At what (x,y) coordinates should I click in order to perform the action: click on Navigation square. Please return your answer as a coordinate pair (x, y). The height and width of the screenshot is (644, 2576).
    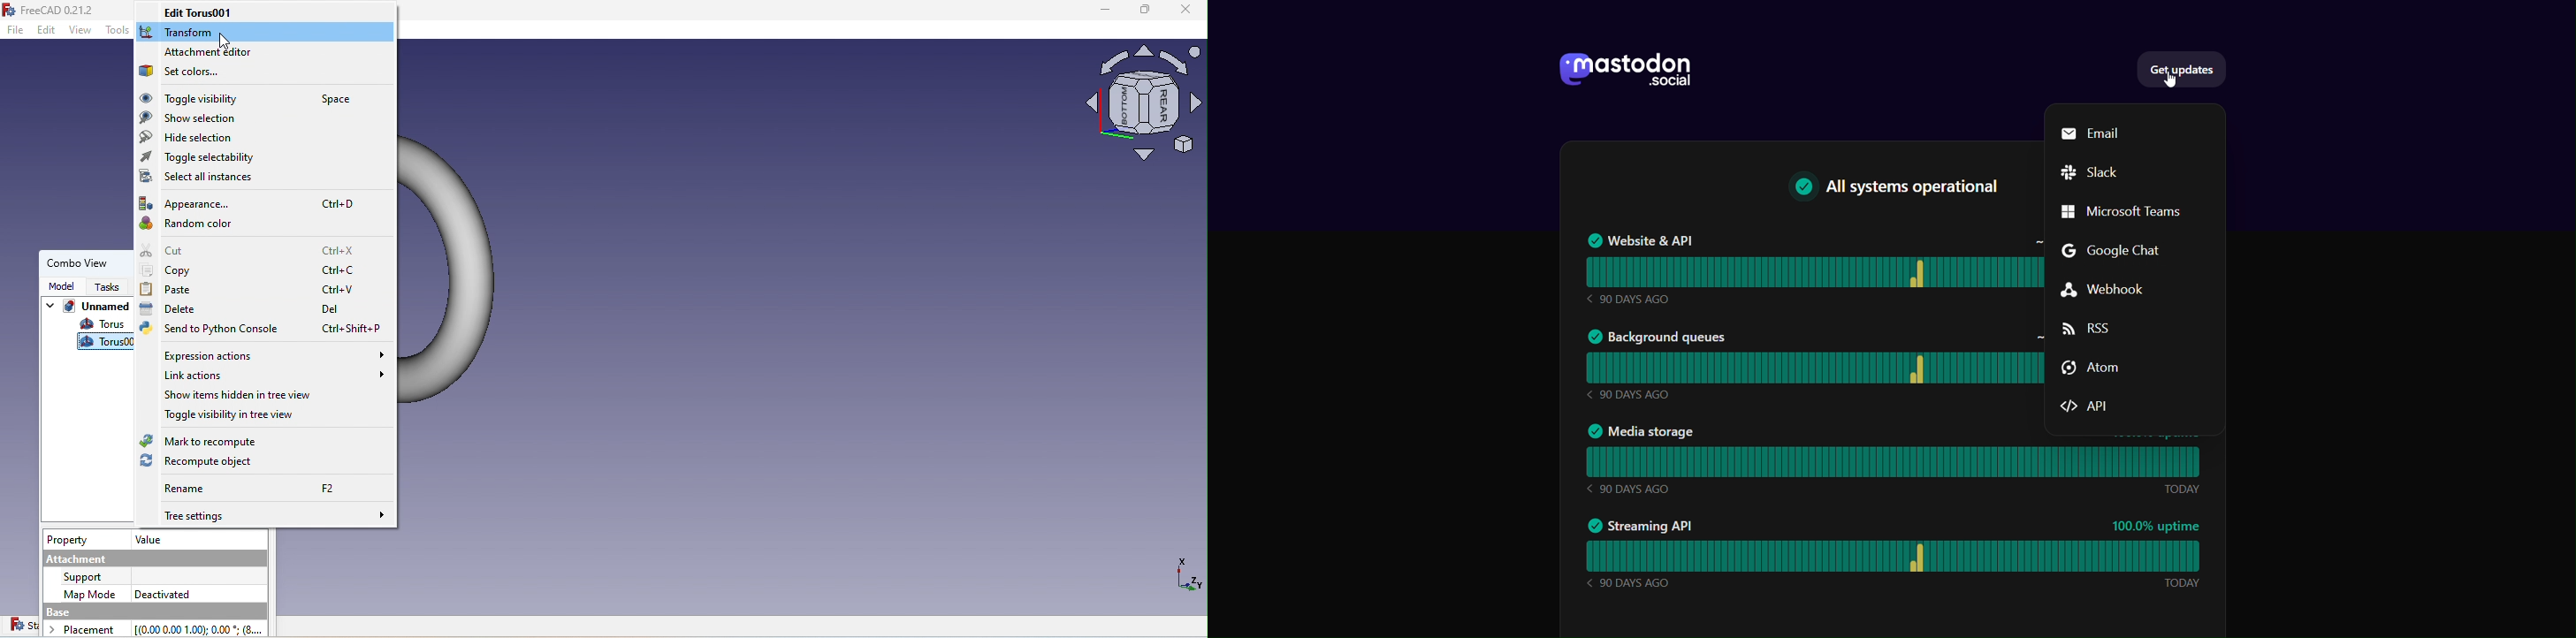
    Looking at the image, I should click on (1144, 108).